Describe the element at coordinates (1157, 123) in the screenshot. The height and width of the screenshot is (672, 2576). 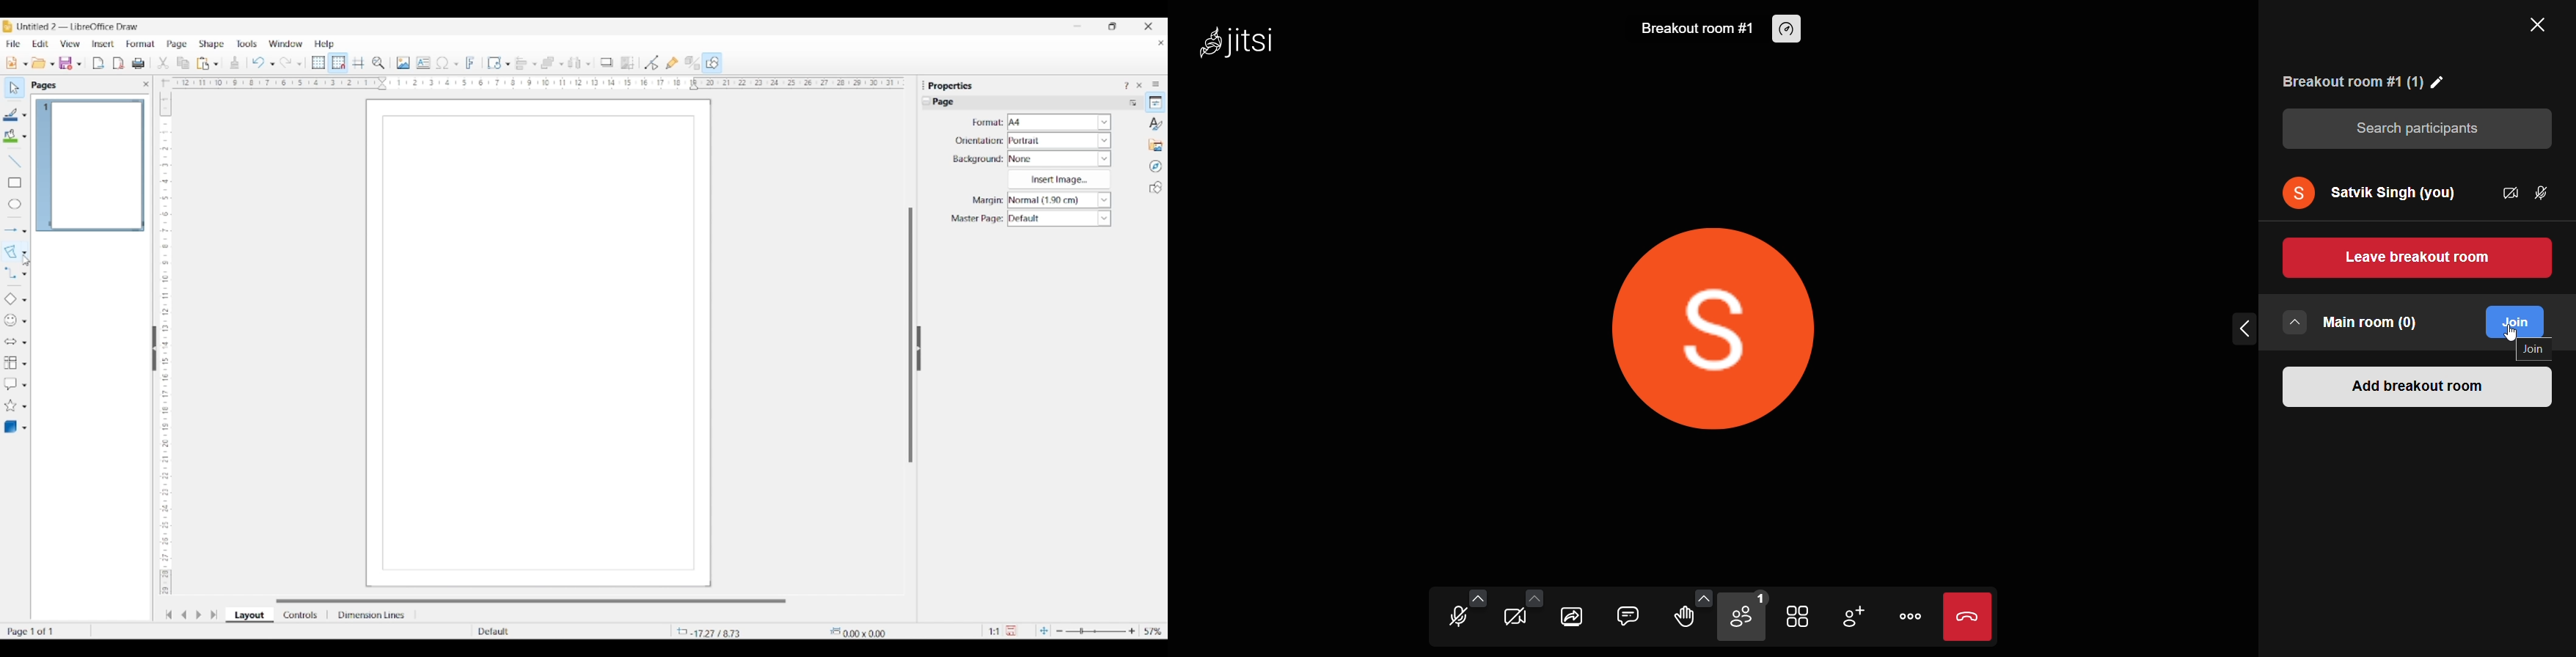
I see `Styles` at that location.